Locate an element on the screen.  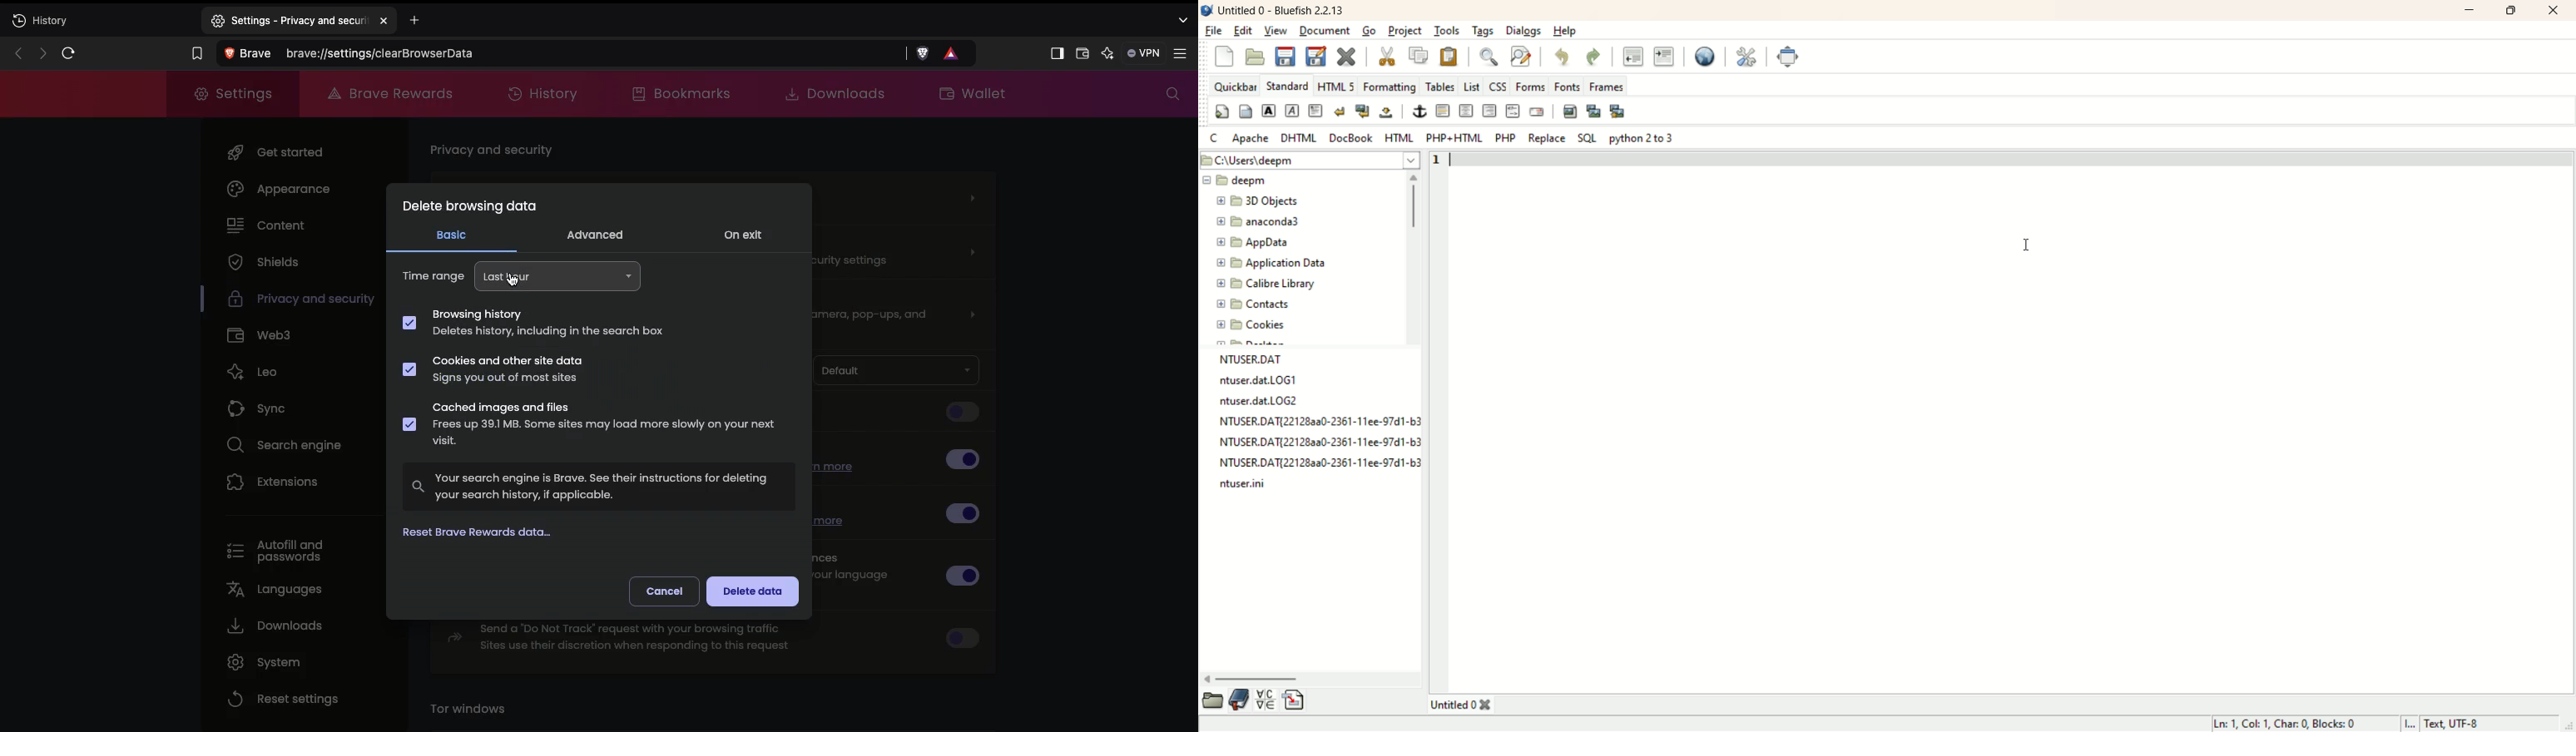
Sync is located at coordinates (271, 410).